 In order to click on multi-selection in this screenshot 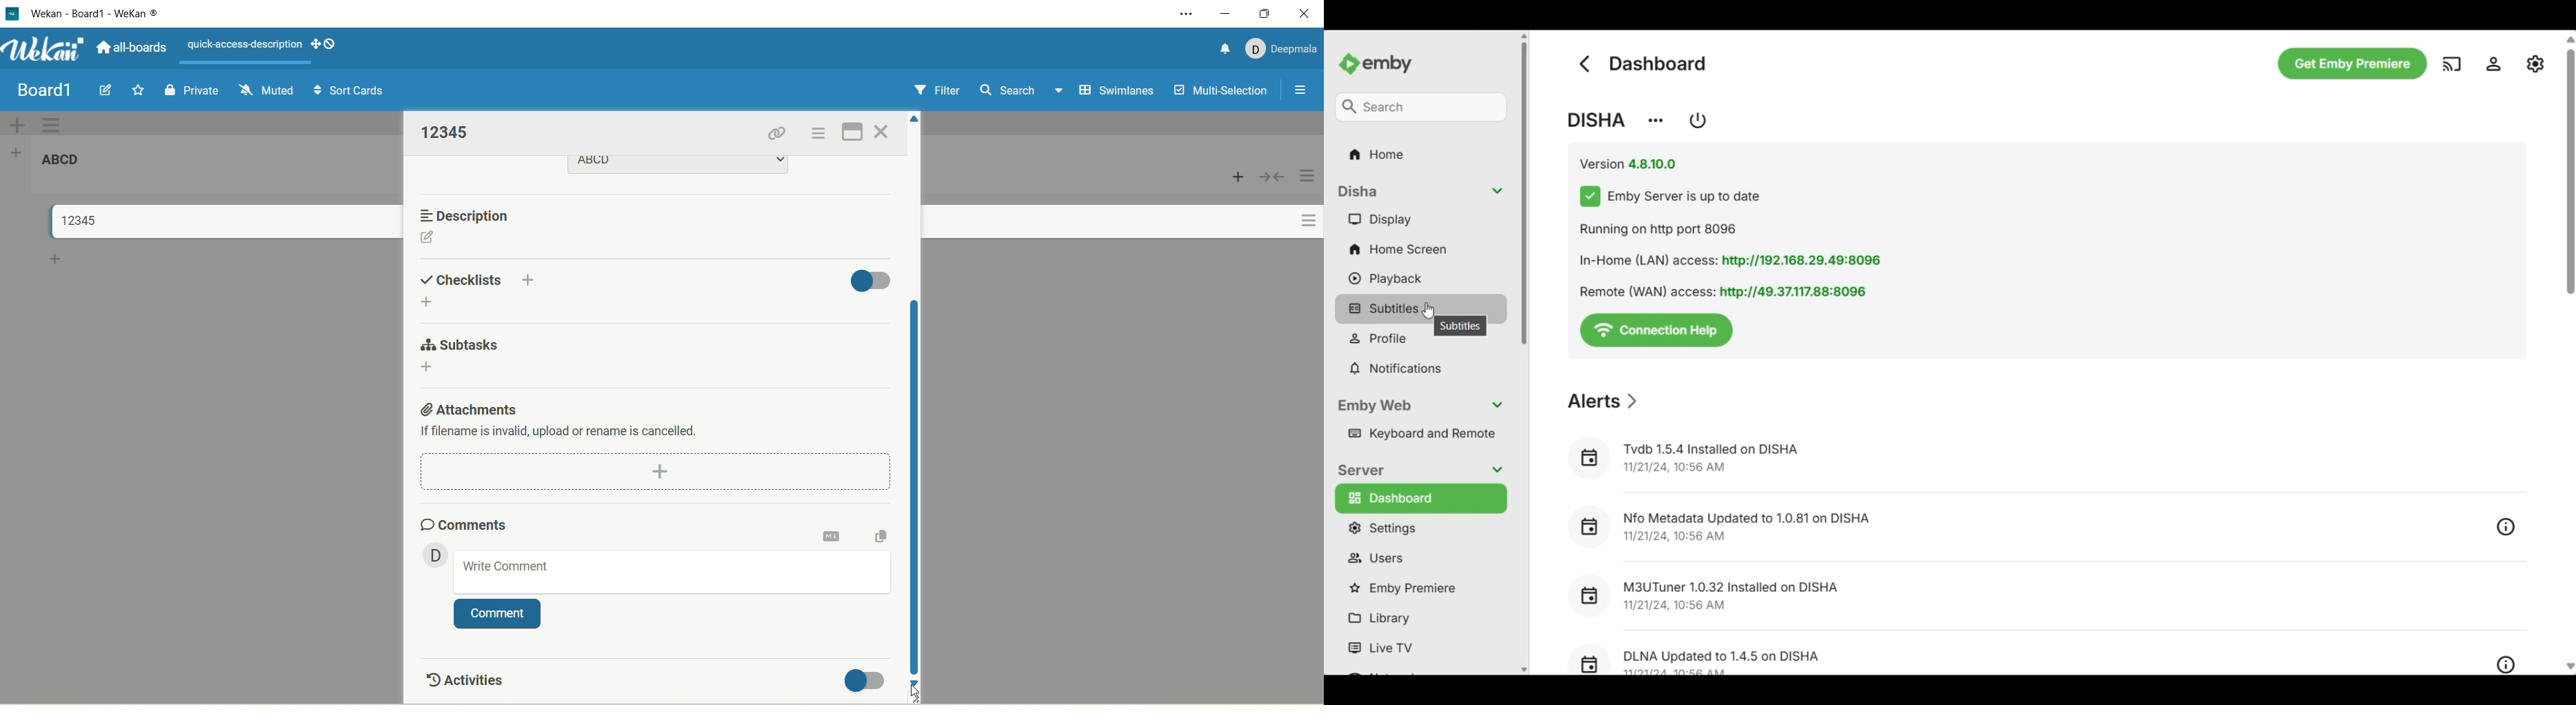, I will do `click(1218, 91)`.